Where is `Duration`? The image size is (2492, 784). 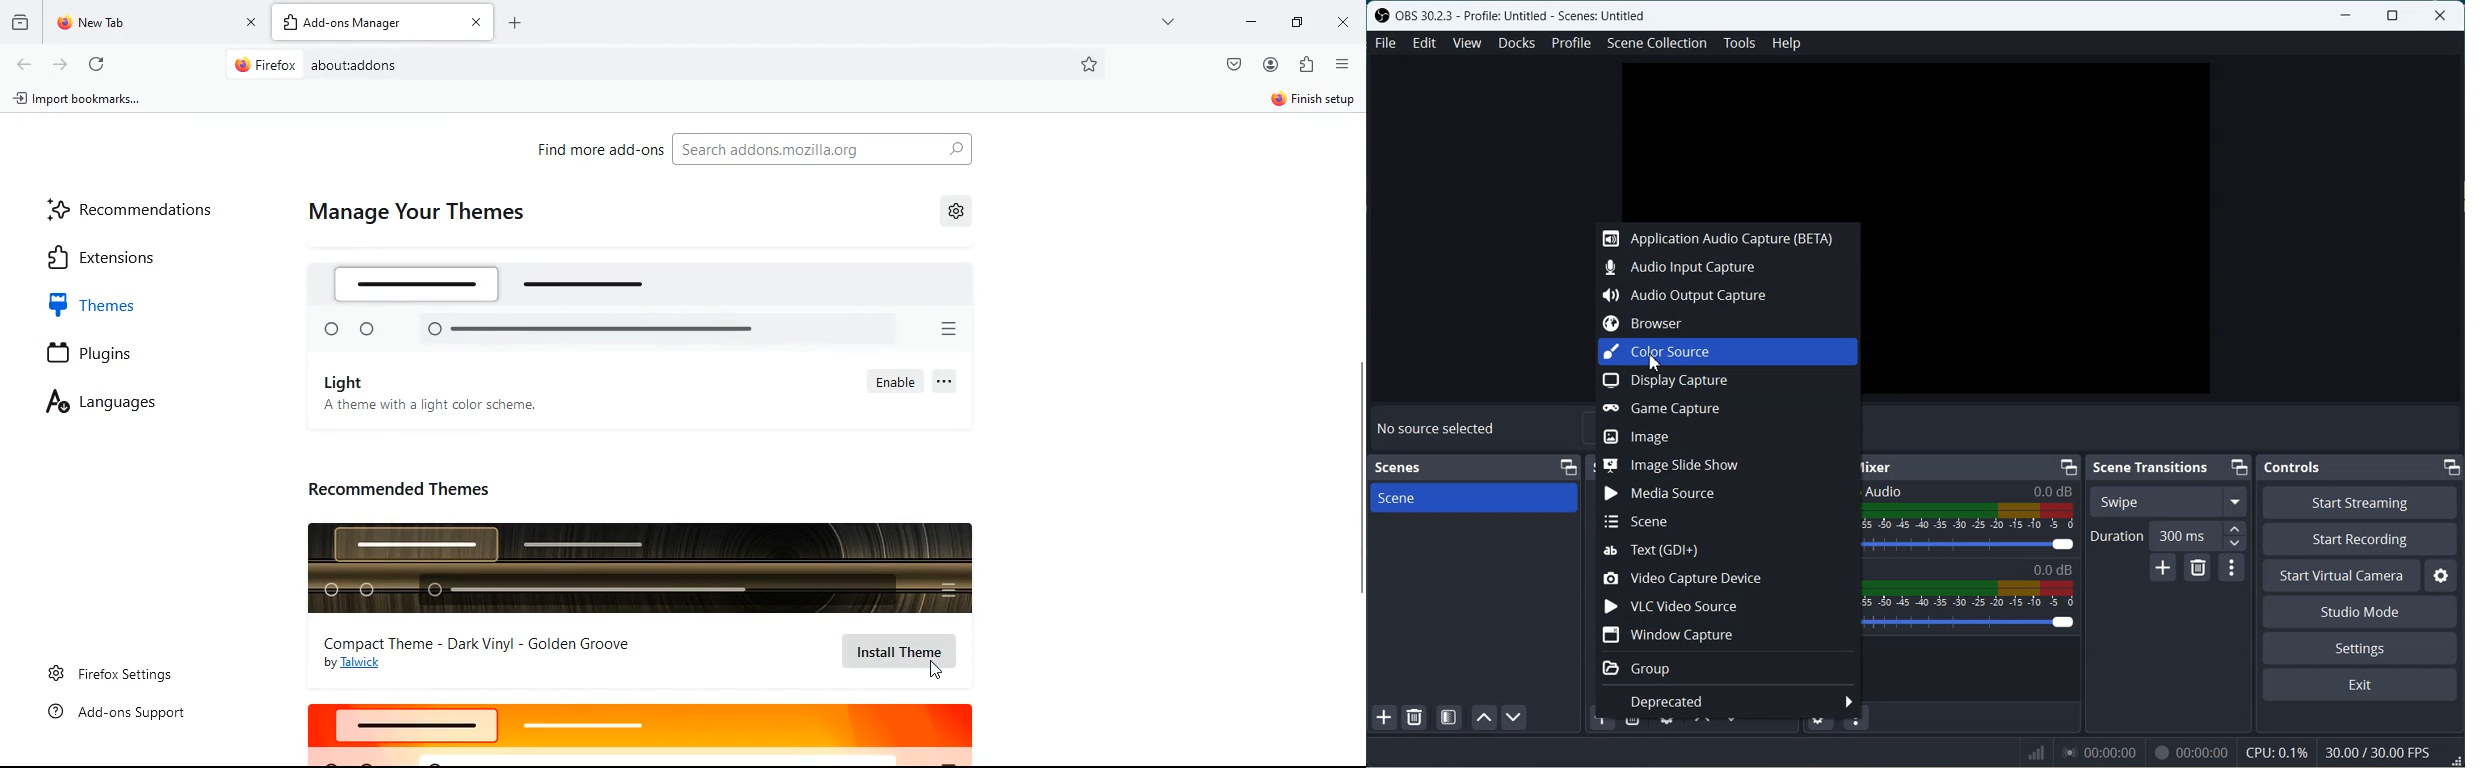 Duration is located at coordinates (2115, 536).